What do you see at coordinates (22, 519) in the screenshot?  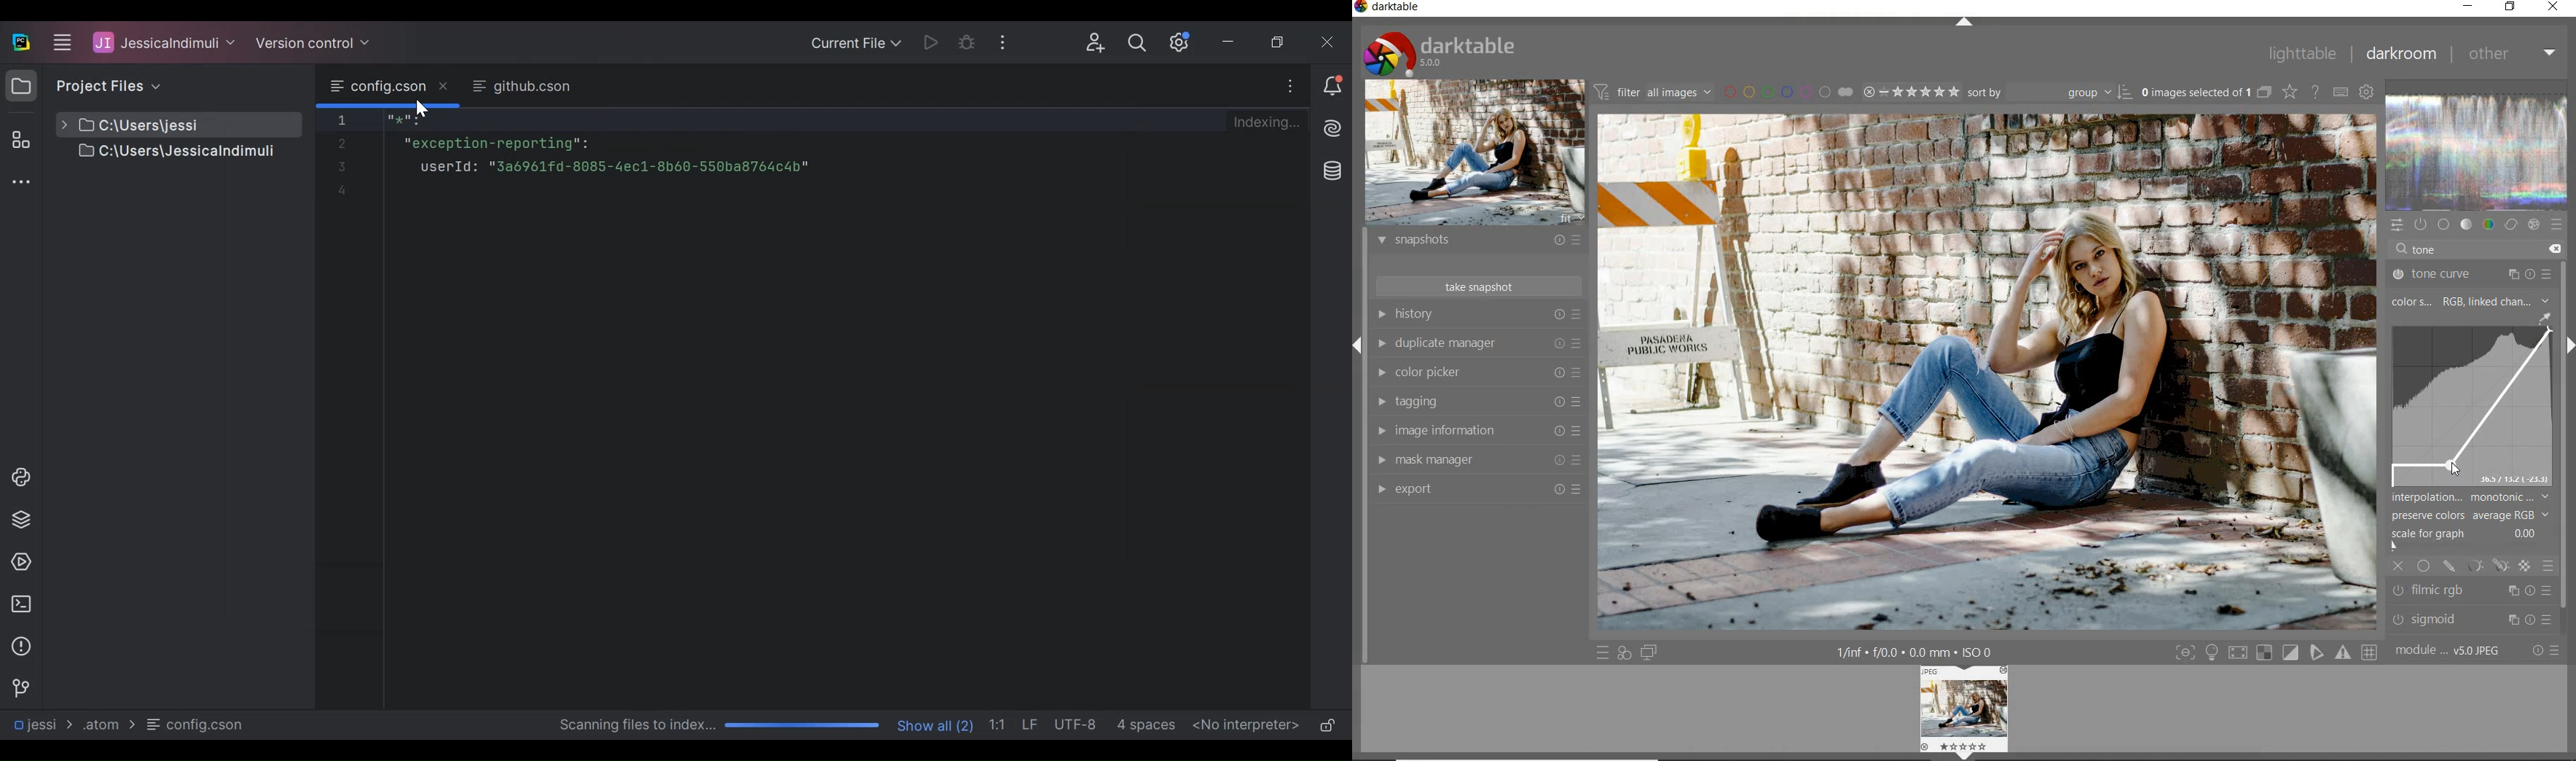 I see `Python` at bounding box center [22, 519].